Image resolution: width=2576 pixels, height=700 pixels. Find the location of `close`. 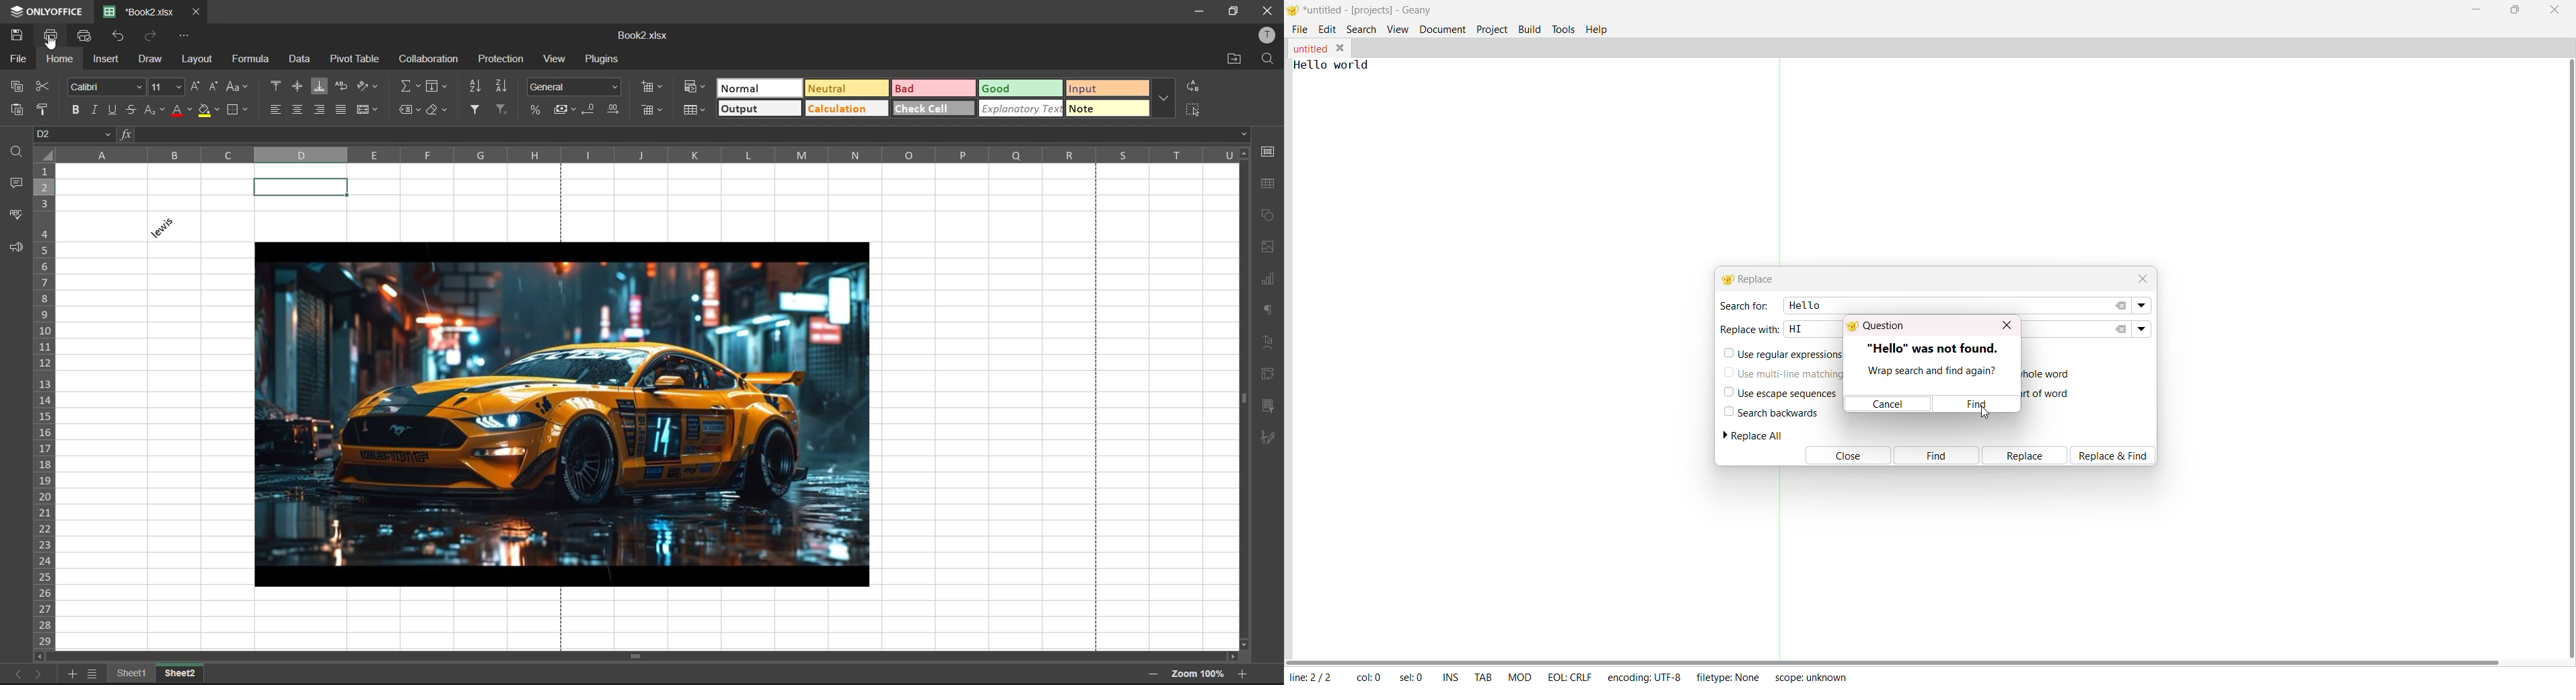

close is located at coordinates (2554, 9).